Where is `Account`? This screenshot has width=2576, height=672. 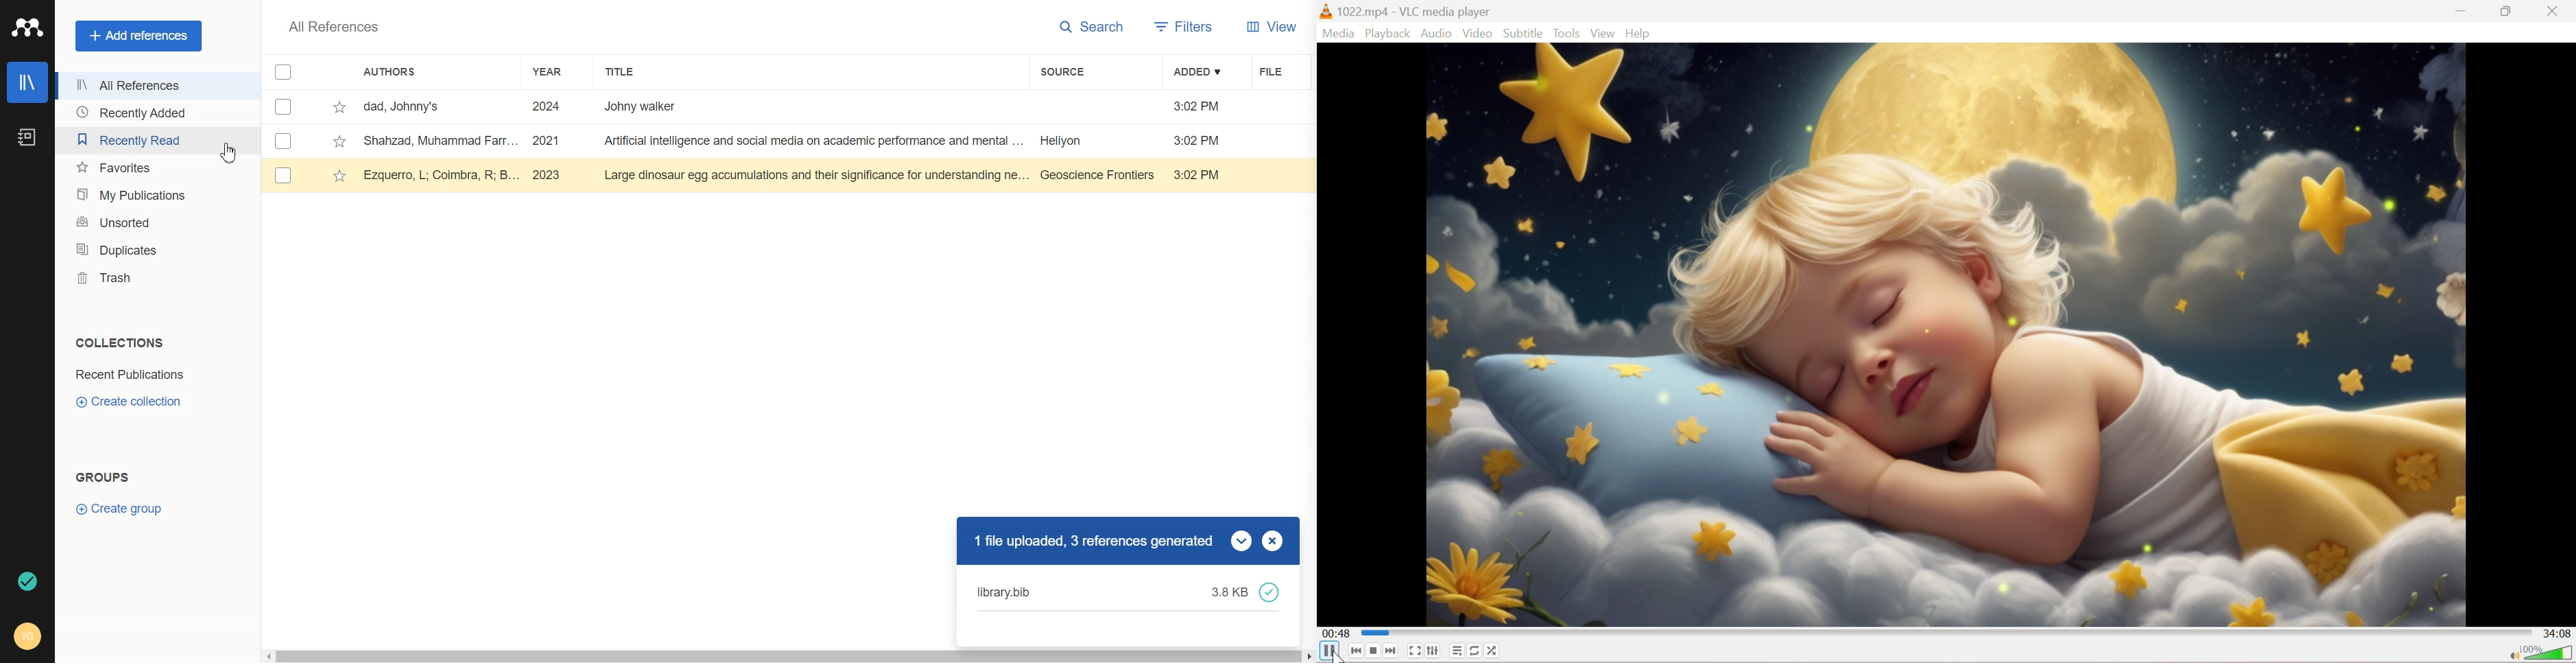 Account is located at coordinates (29, 635).